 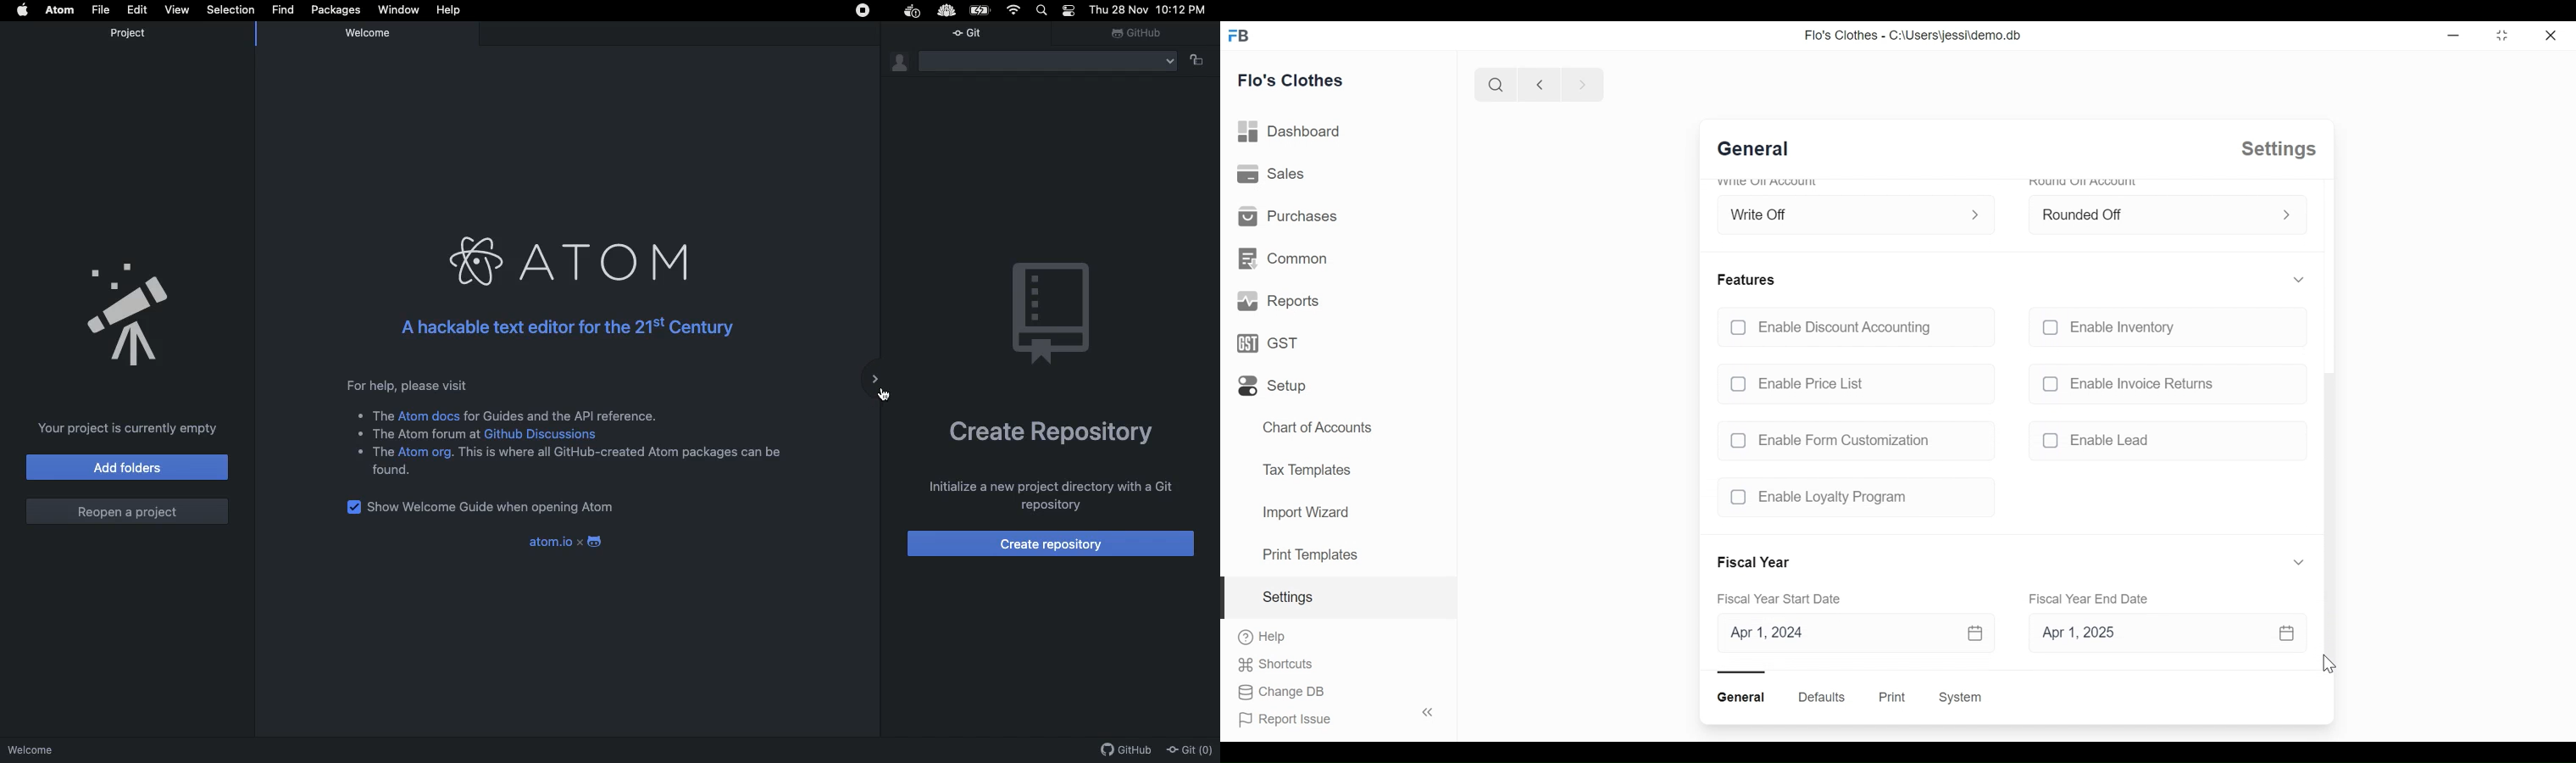 I want to click on Flo's Clothes - C:\Users\jessi\demo.db, so click(x=1912, y=35).